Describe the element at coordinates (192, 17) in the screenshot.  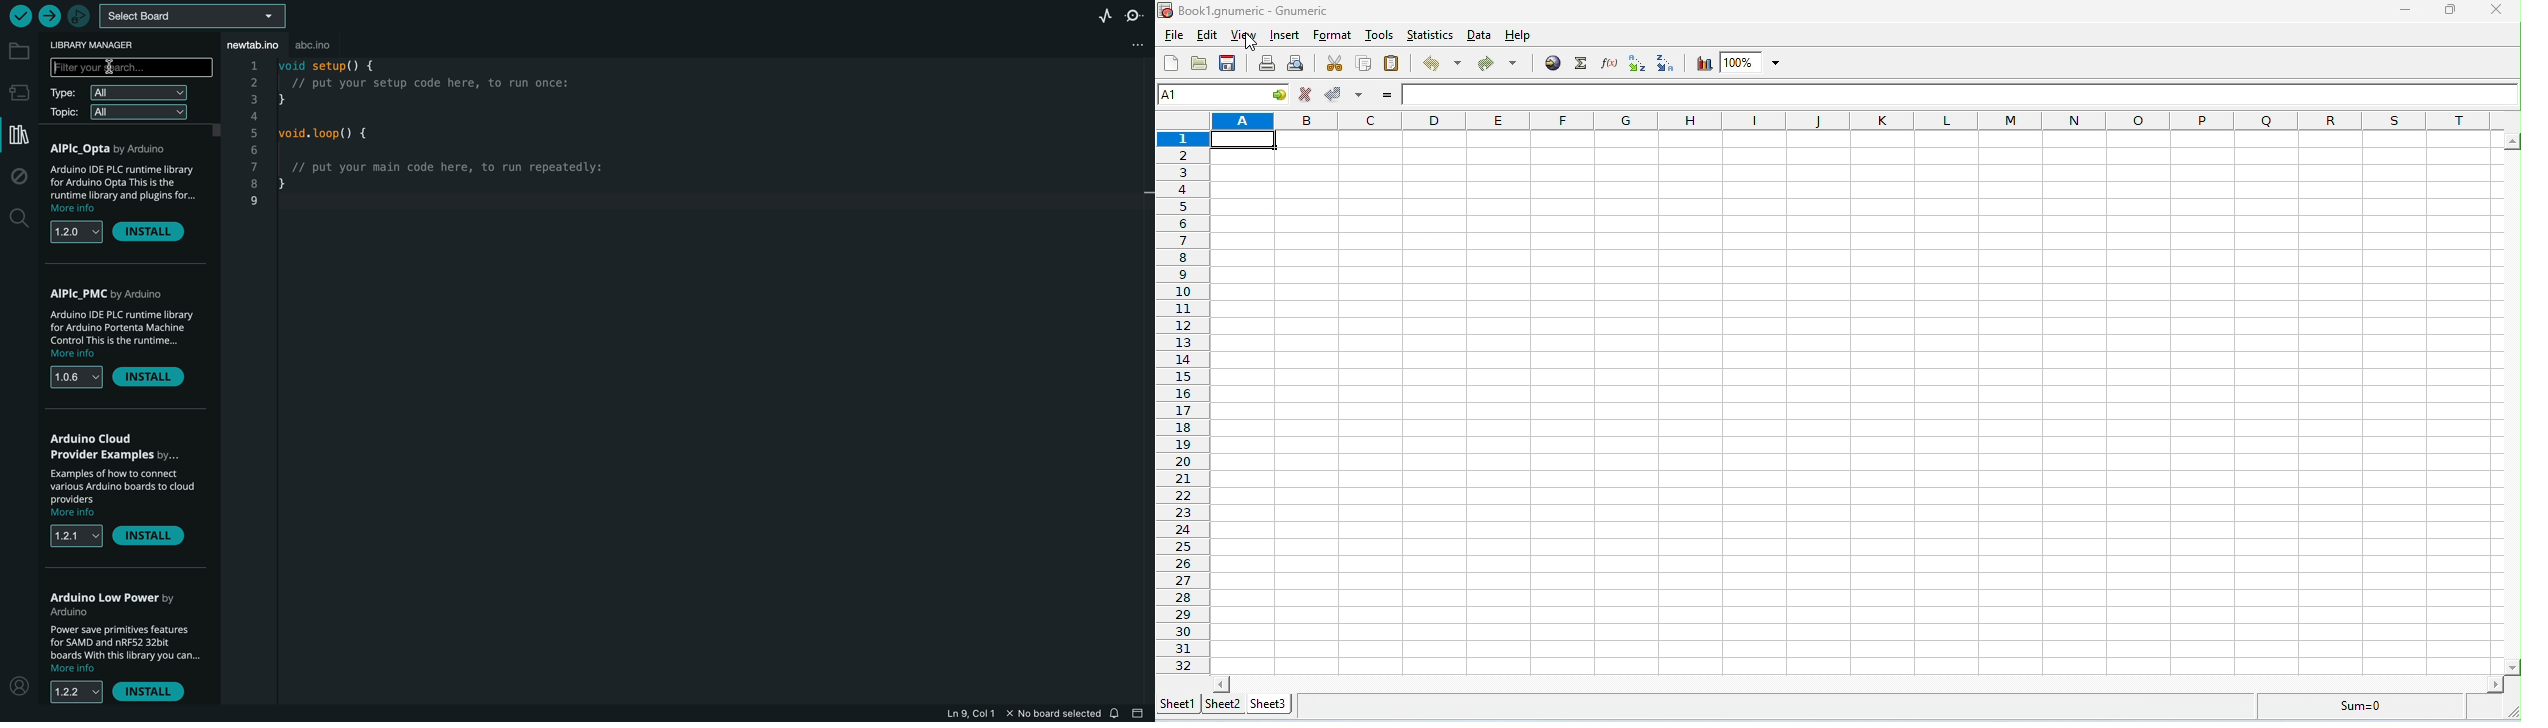
I see `board selecter` at that location.